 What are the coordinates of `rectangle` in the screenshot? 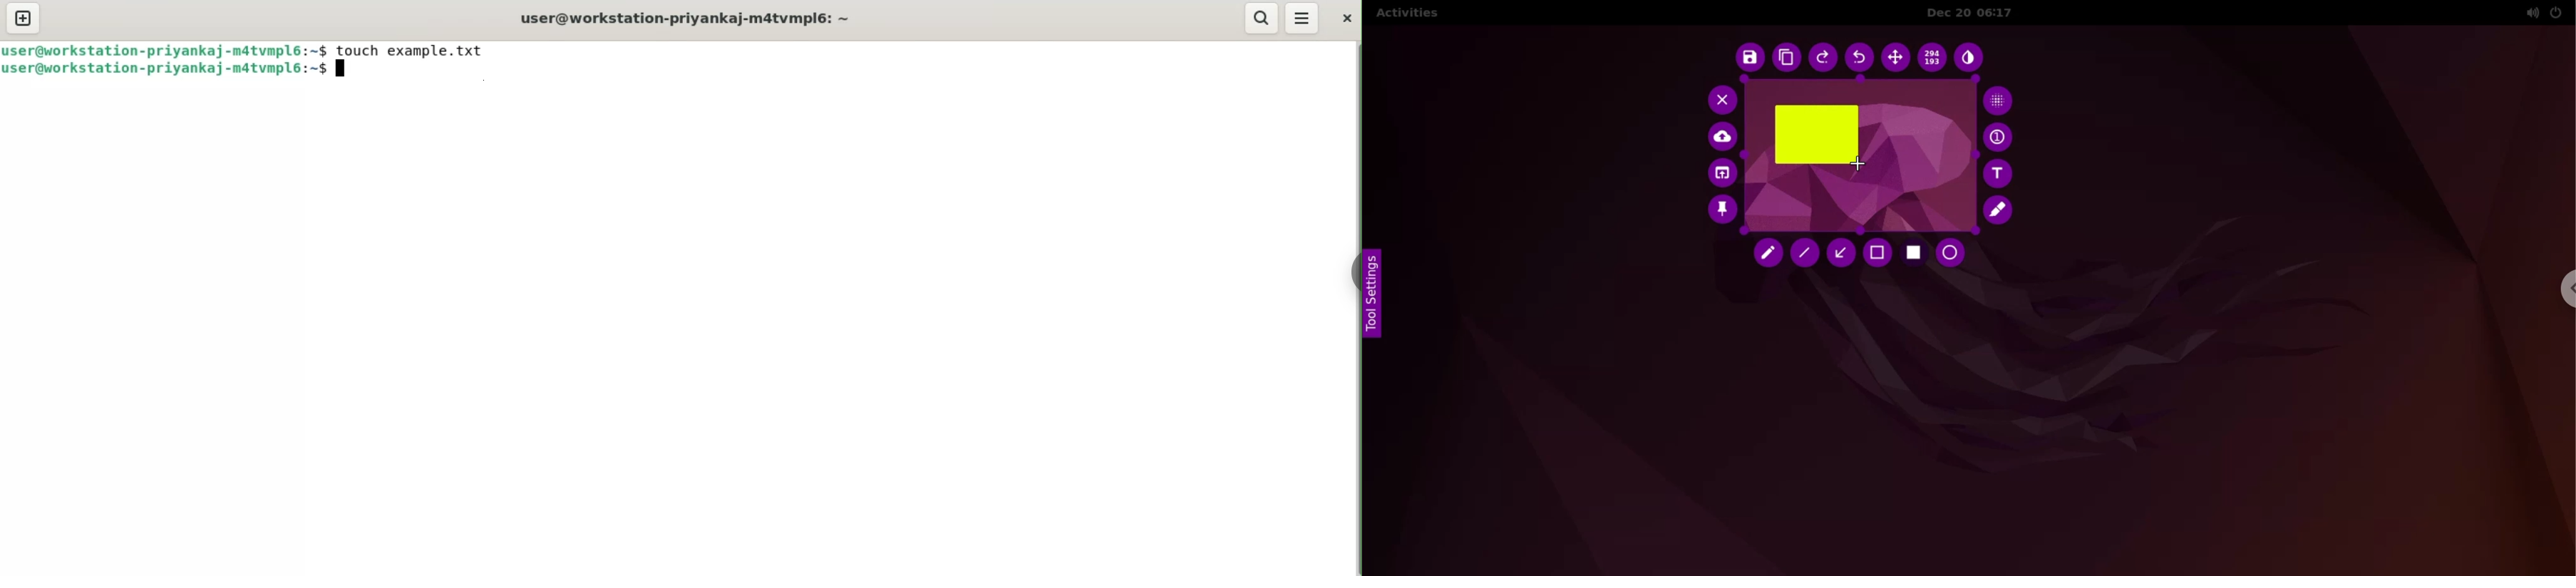 It's located at (1816, 134).